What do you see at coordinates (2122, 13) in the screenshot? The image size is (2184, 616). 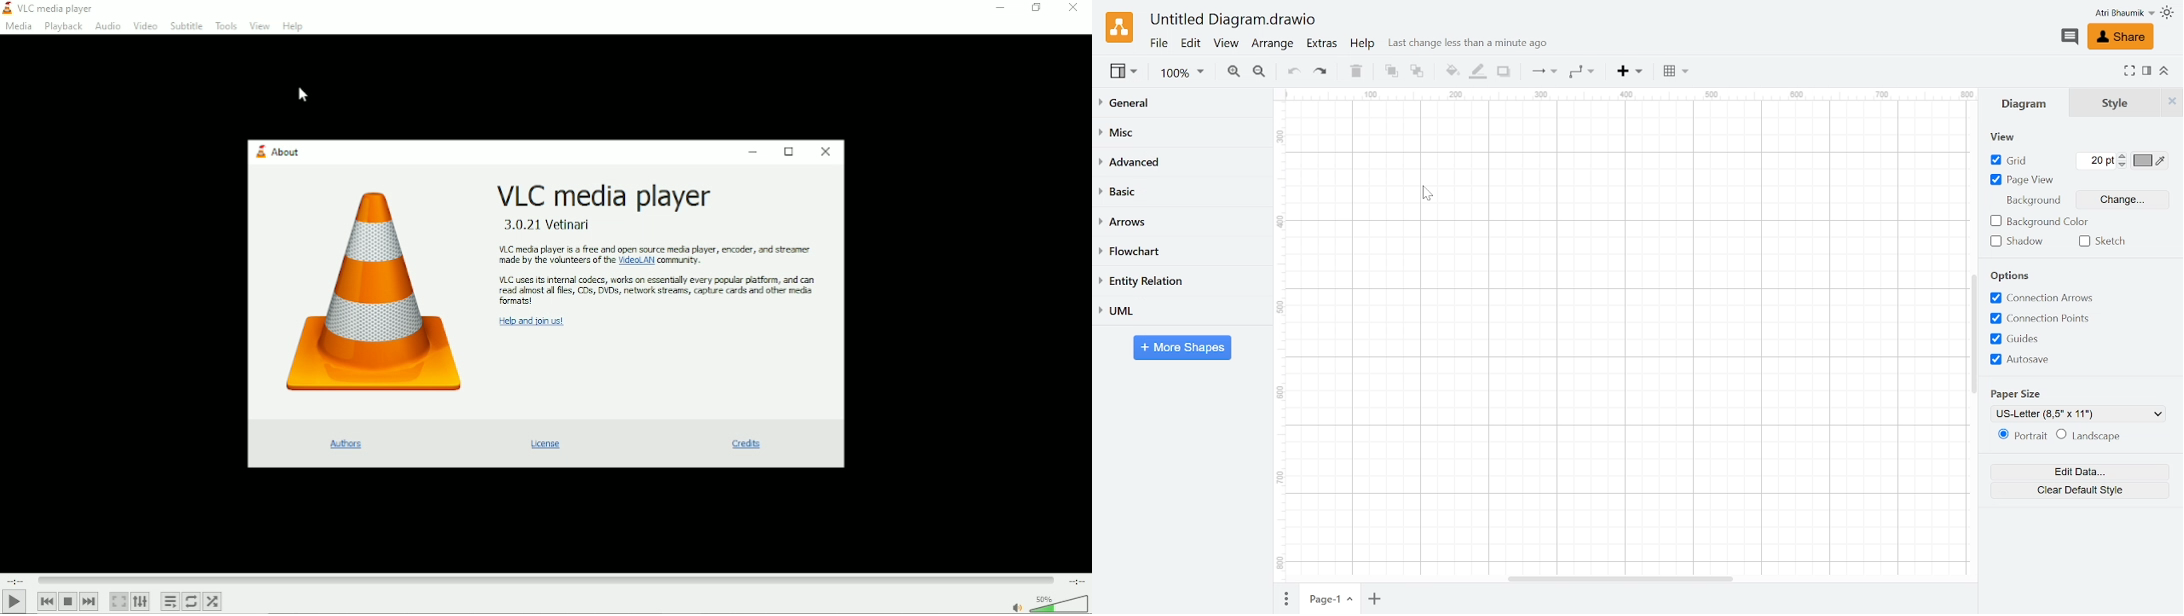 I see `Profile` at bounding box center [2122, 13].